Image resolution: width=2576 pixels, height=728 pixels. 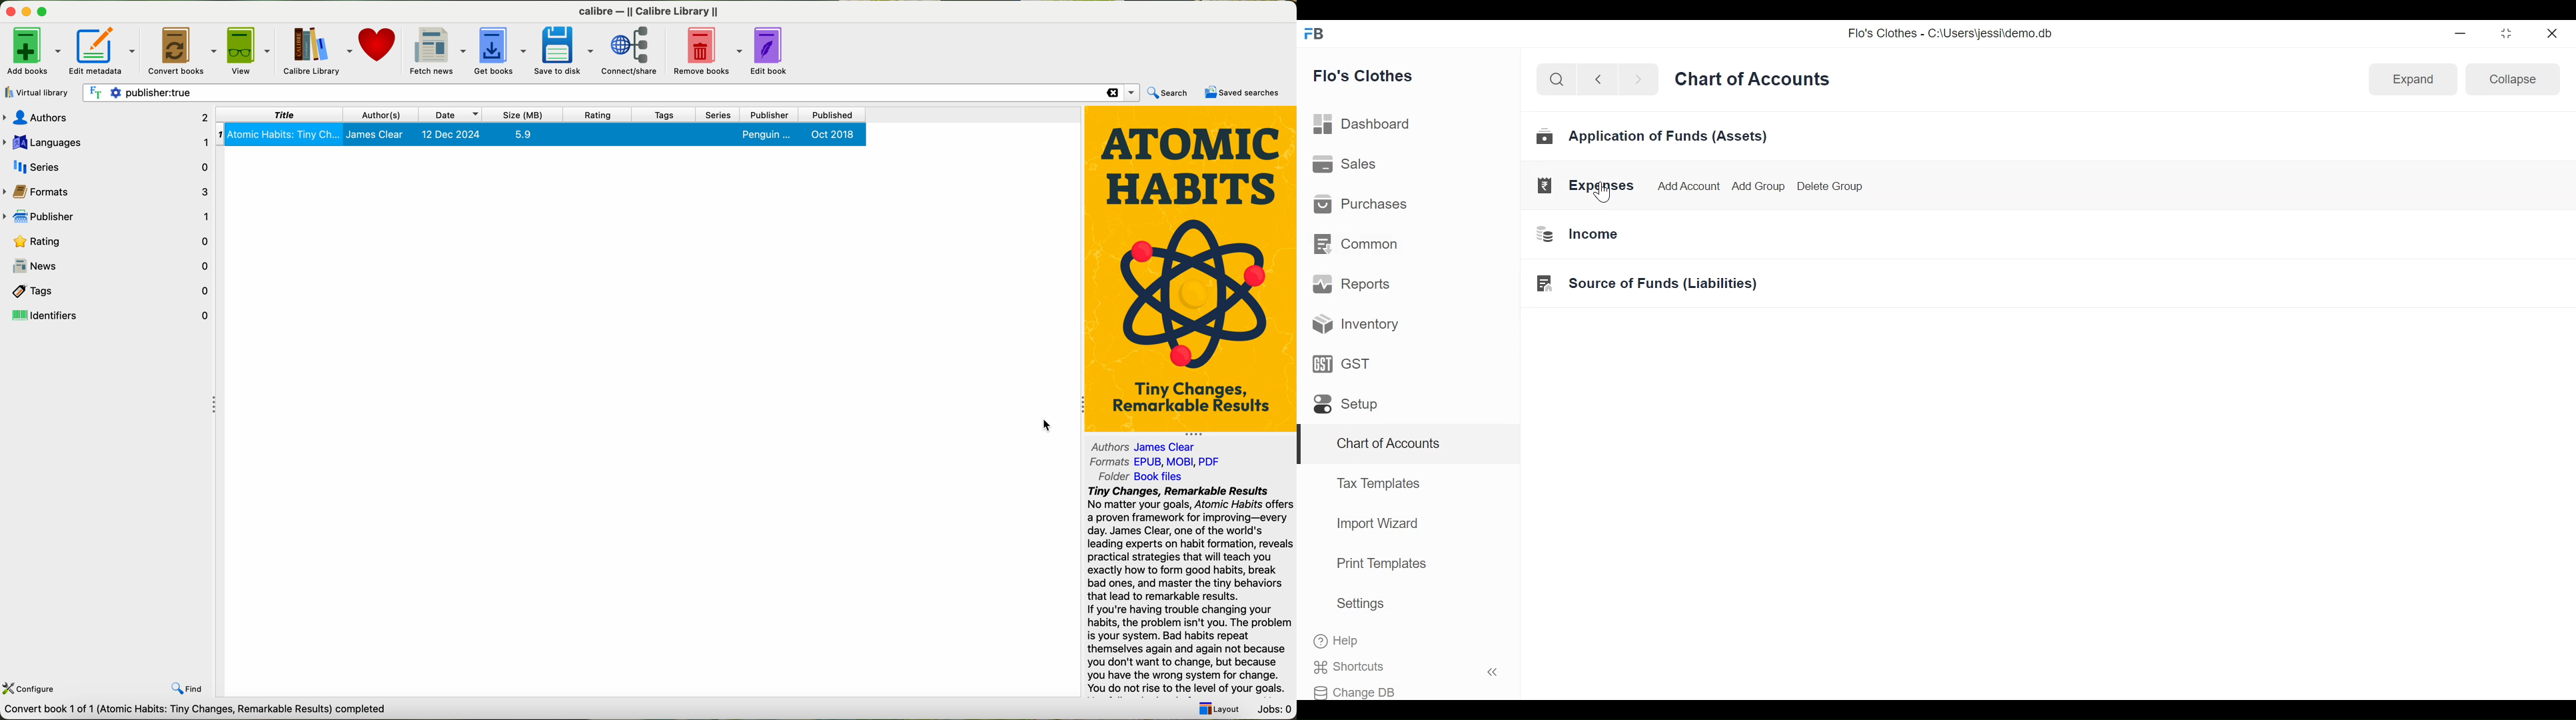 I want to click on authors, so click(x=107, y=116).